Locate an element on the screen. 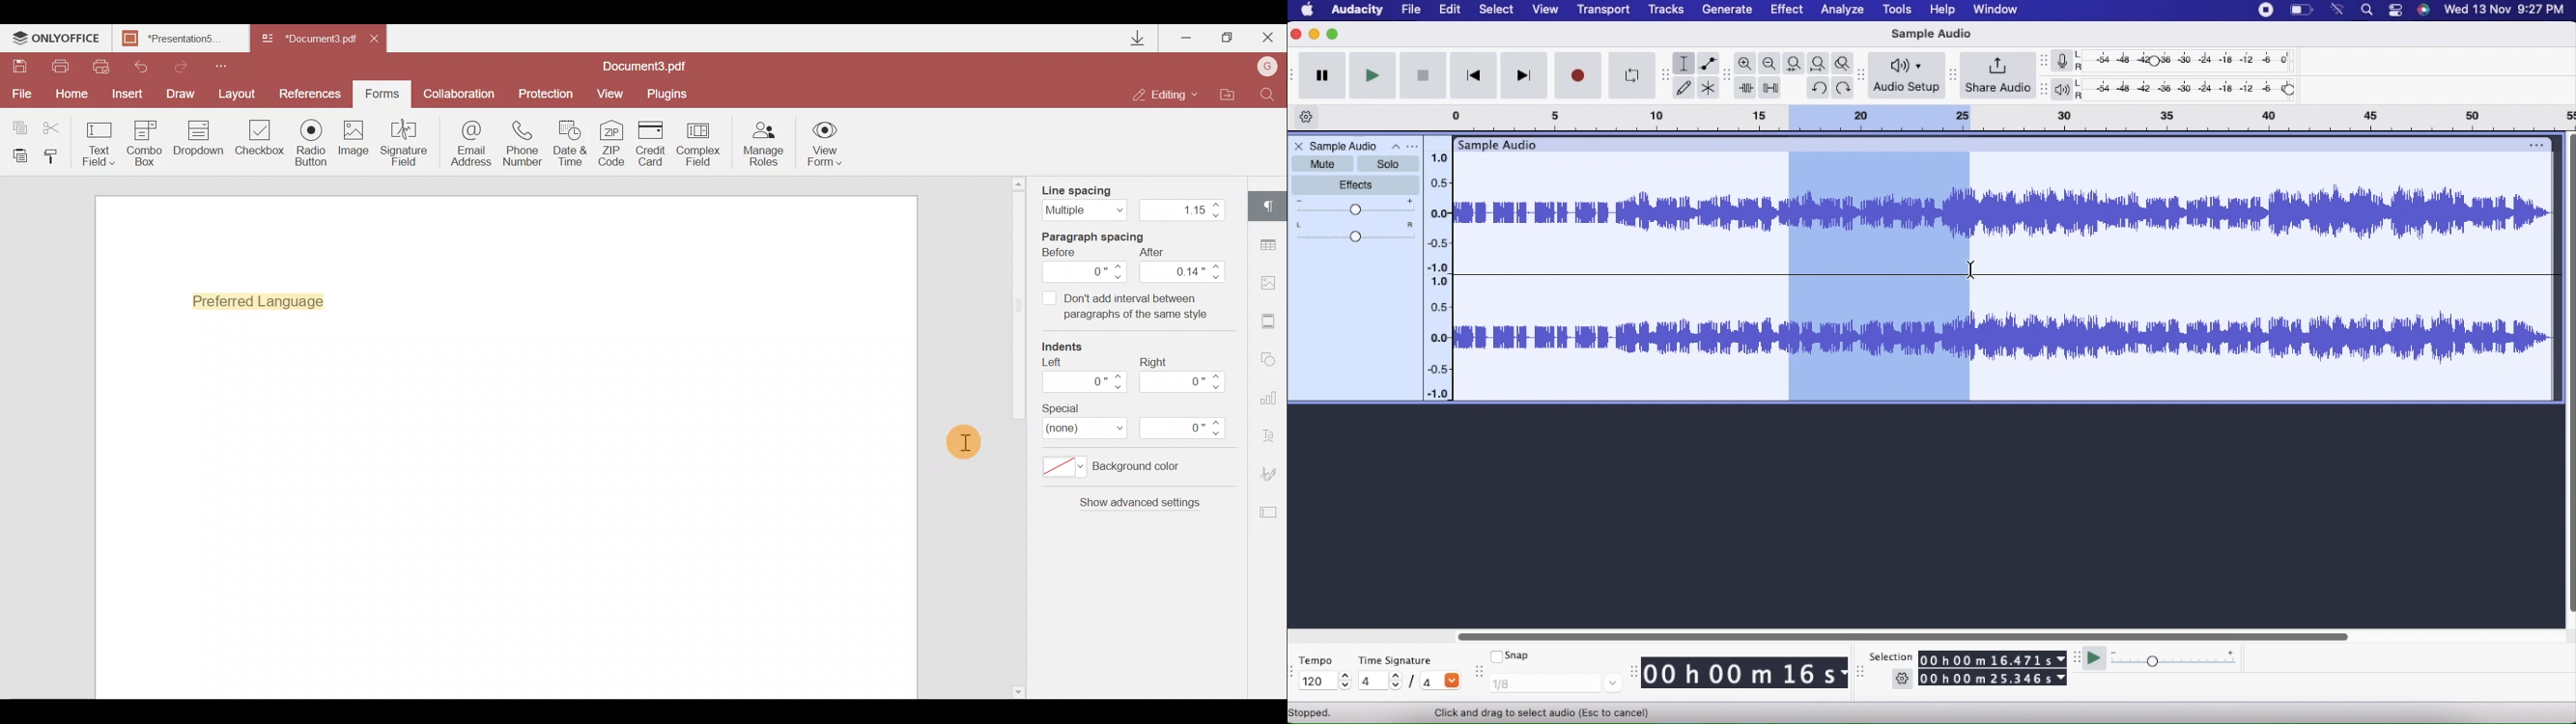 This screenshot has height=728, width=2576. menu is located at coordinates (2262, 10).